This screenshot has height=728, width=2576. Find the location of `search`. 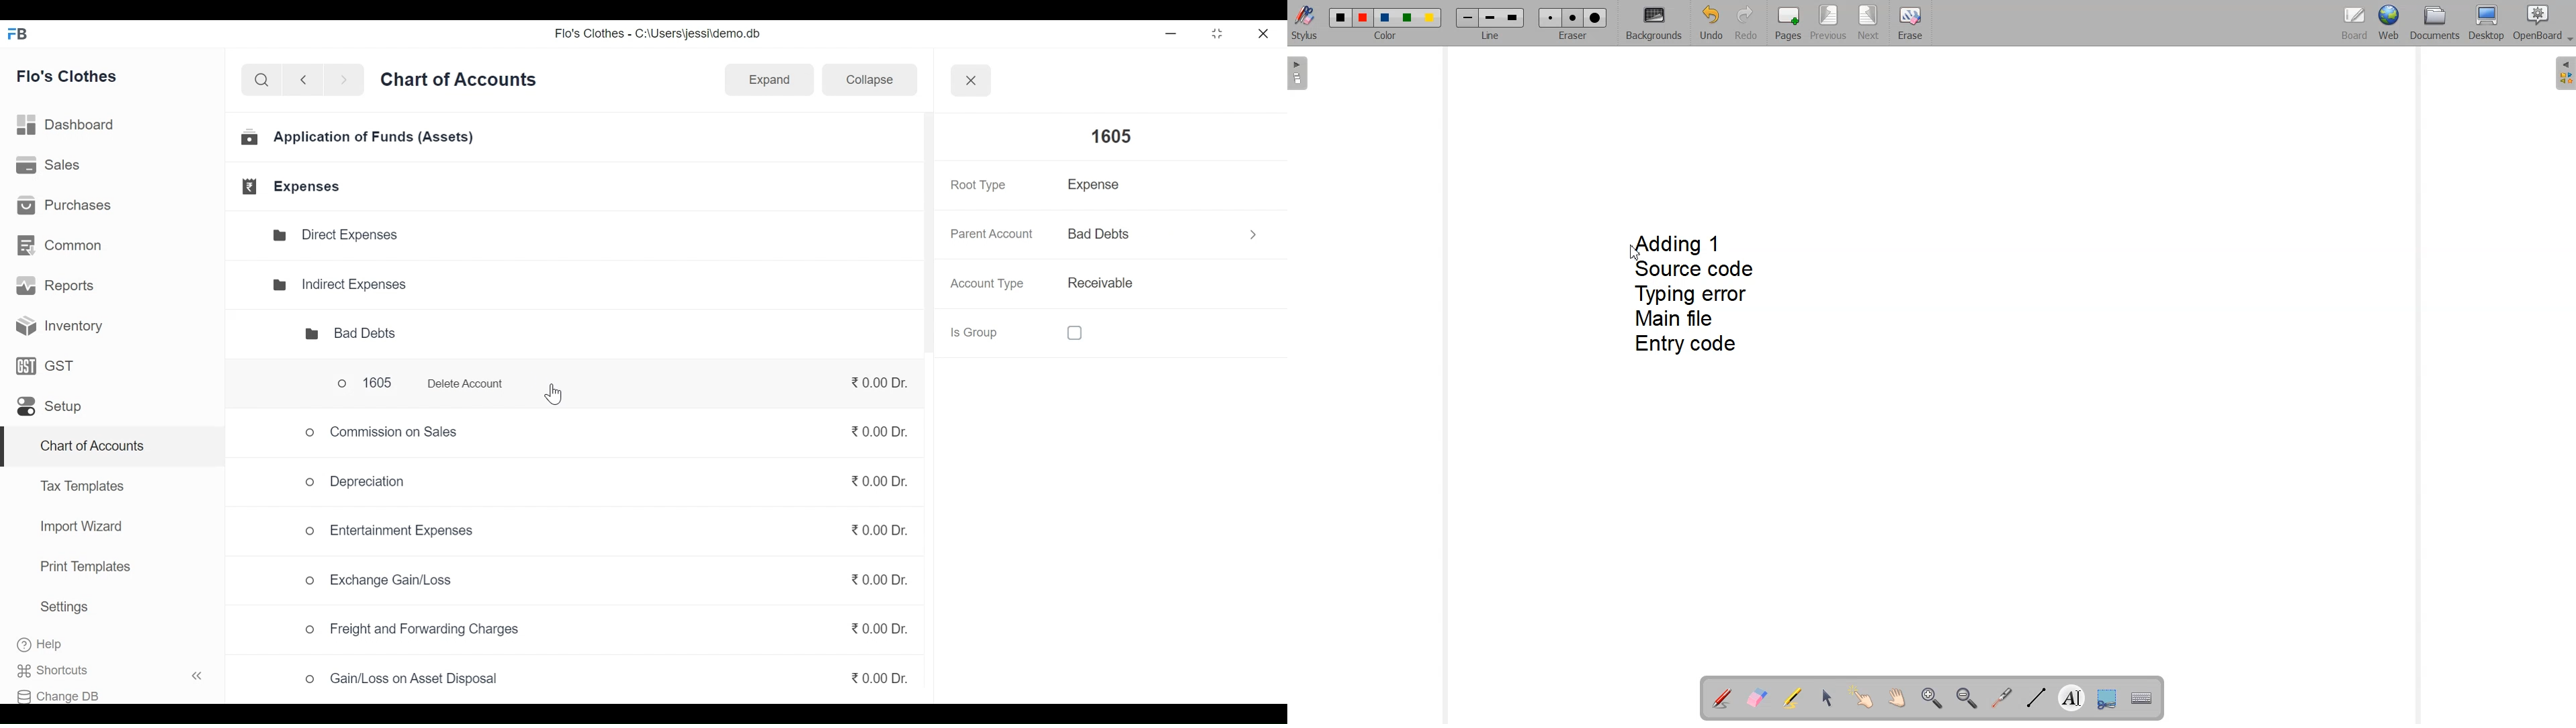

search is located at coordinates (262, 80).